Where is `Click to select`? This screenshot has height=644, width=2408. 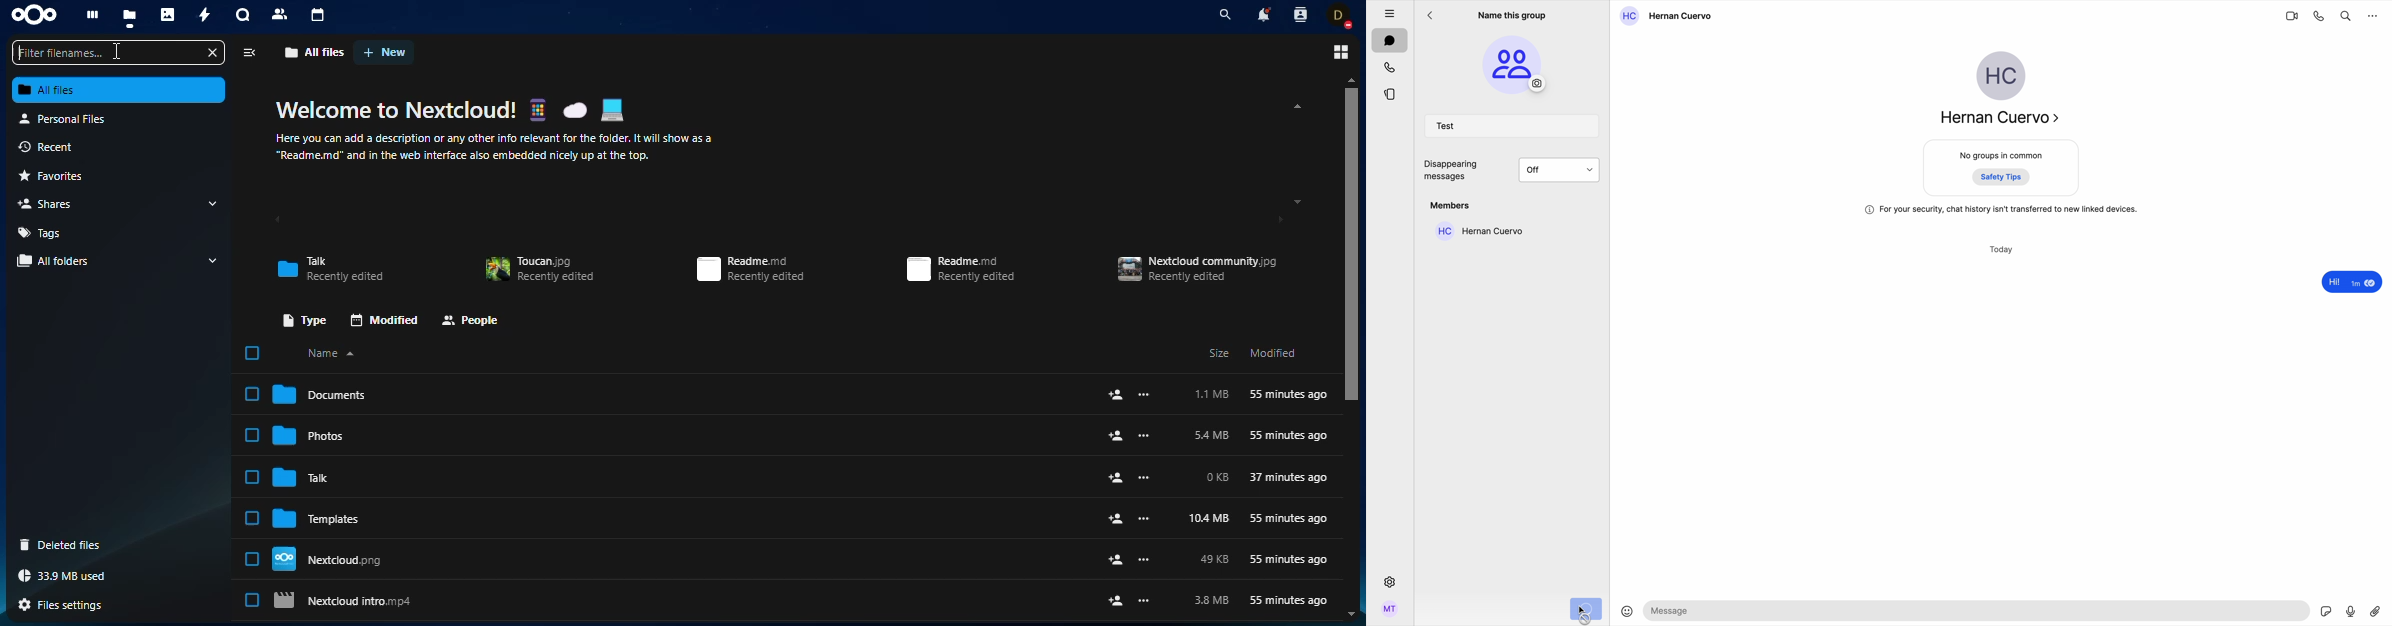
Click to select is located at coordinates (252, 435).